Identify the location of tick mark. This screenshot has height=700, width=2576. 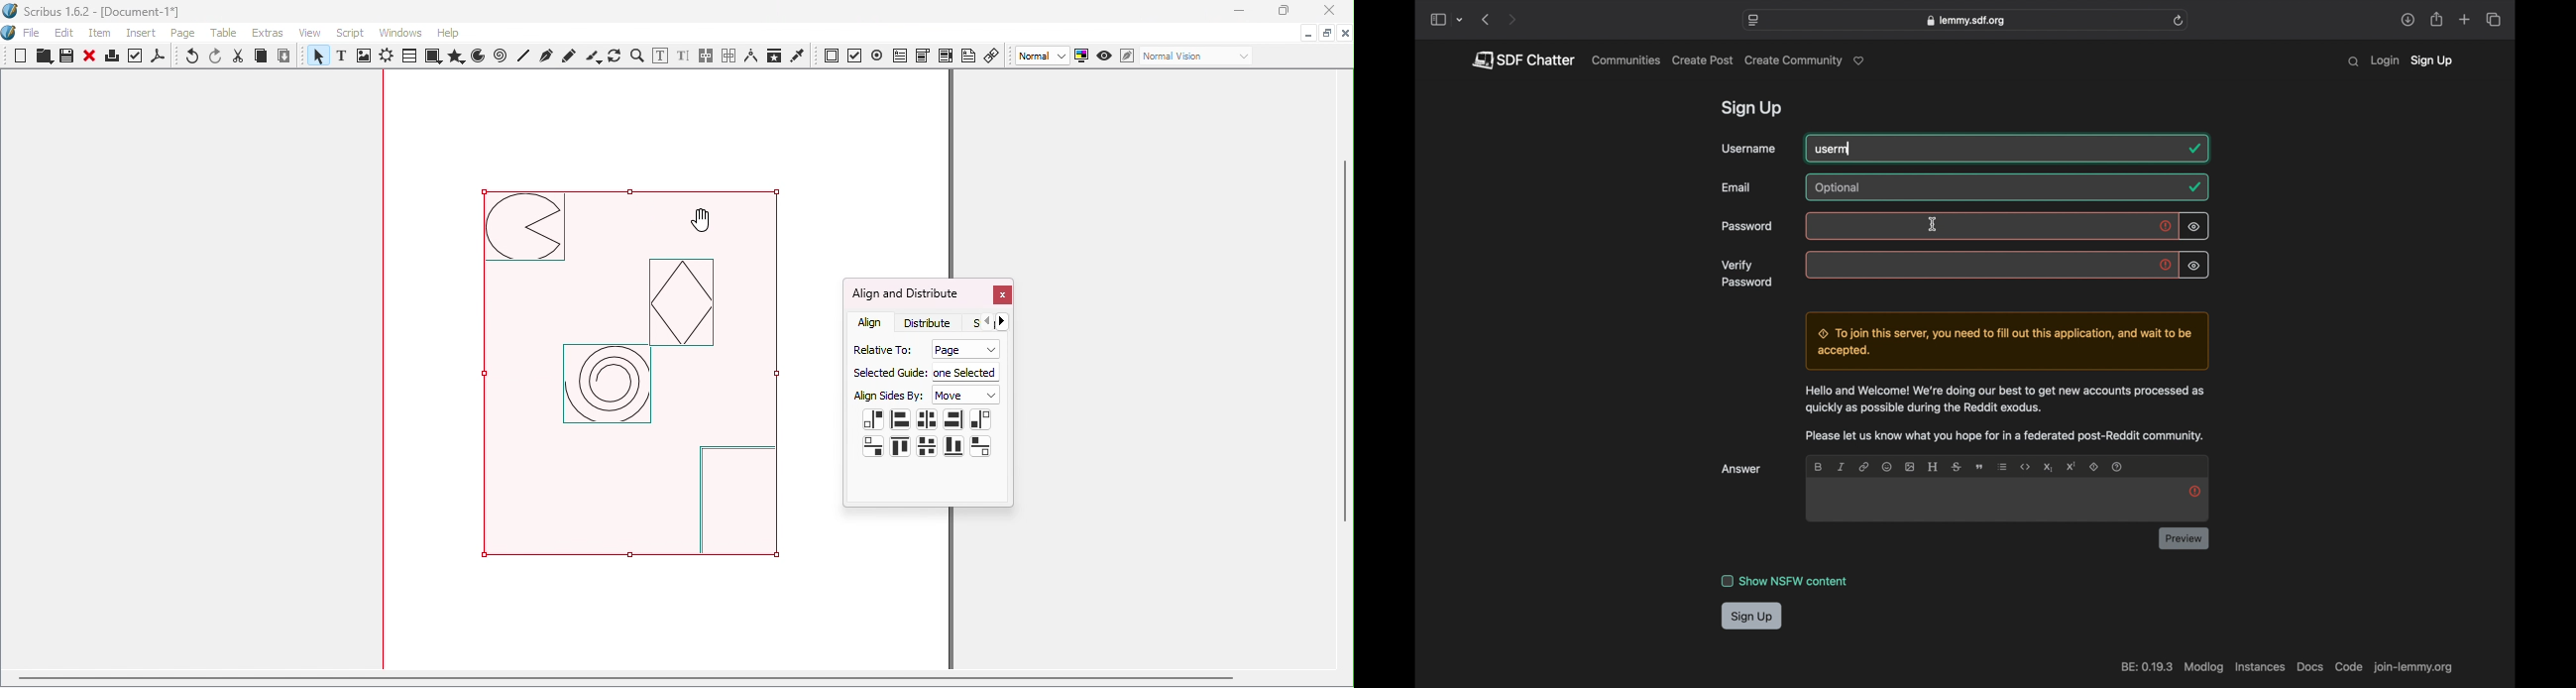
(2196, 148).